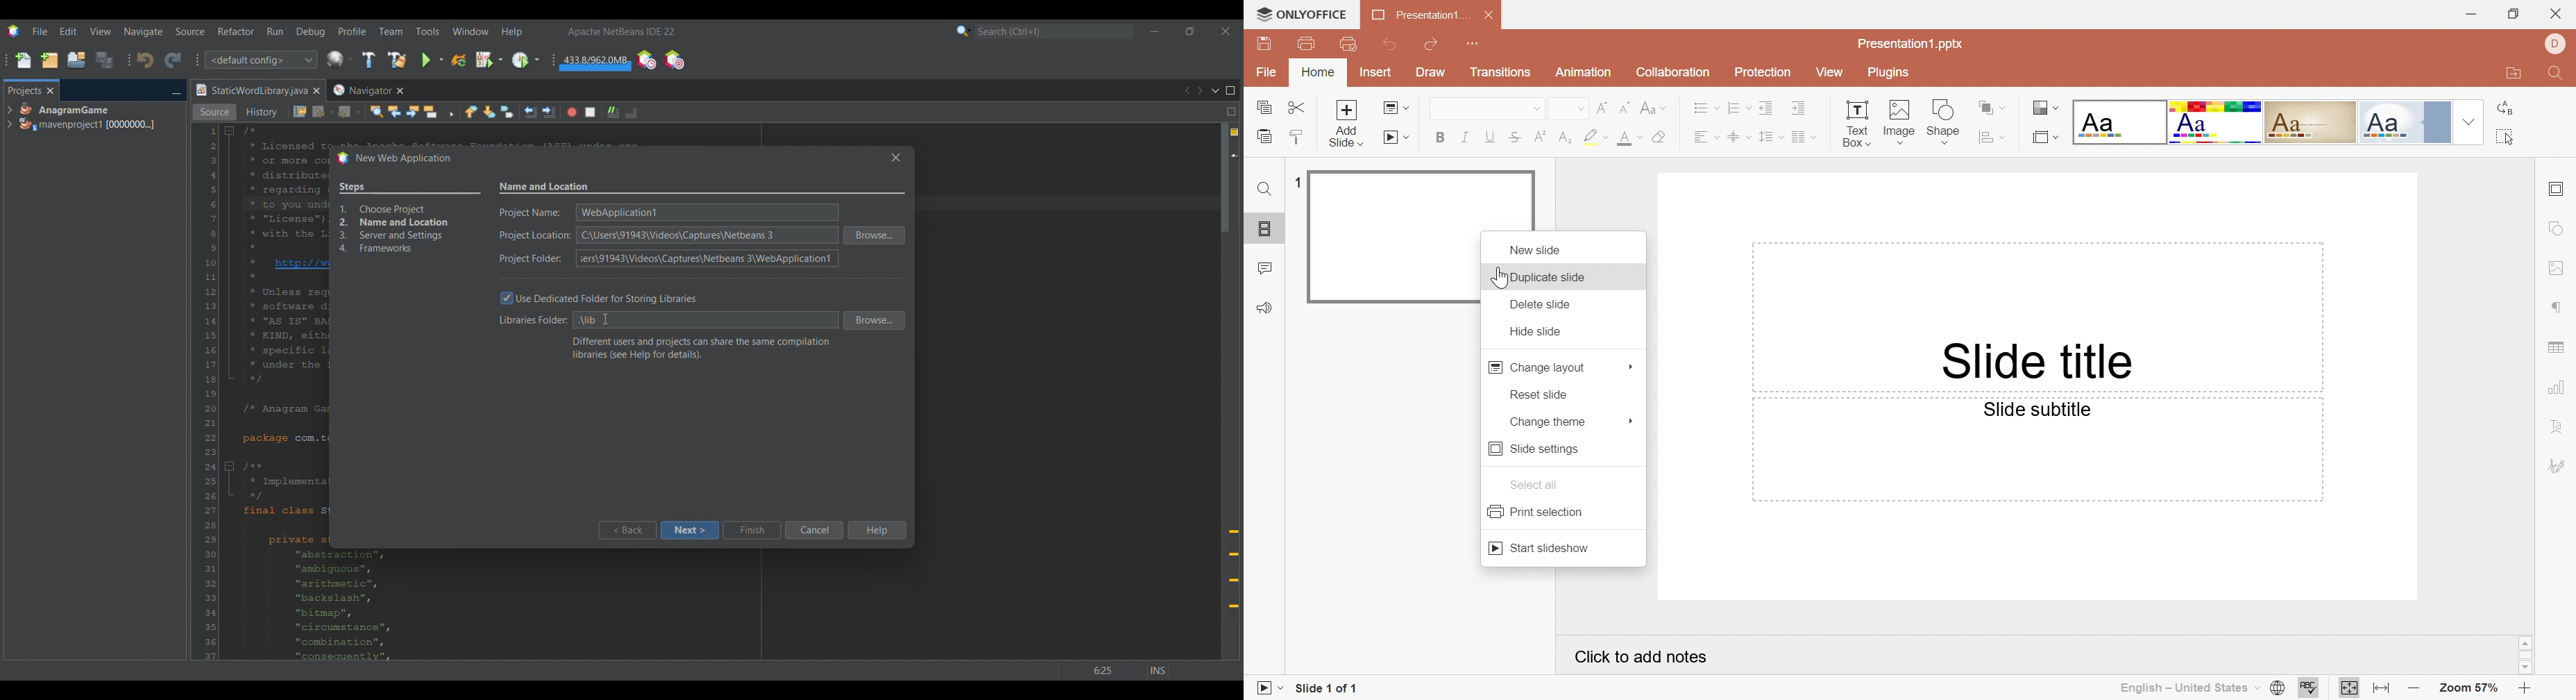 The image size is (2576, 700). I want to click on Incre, so click(1801, 106).